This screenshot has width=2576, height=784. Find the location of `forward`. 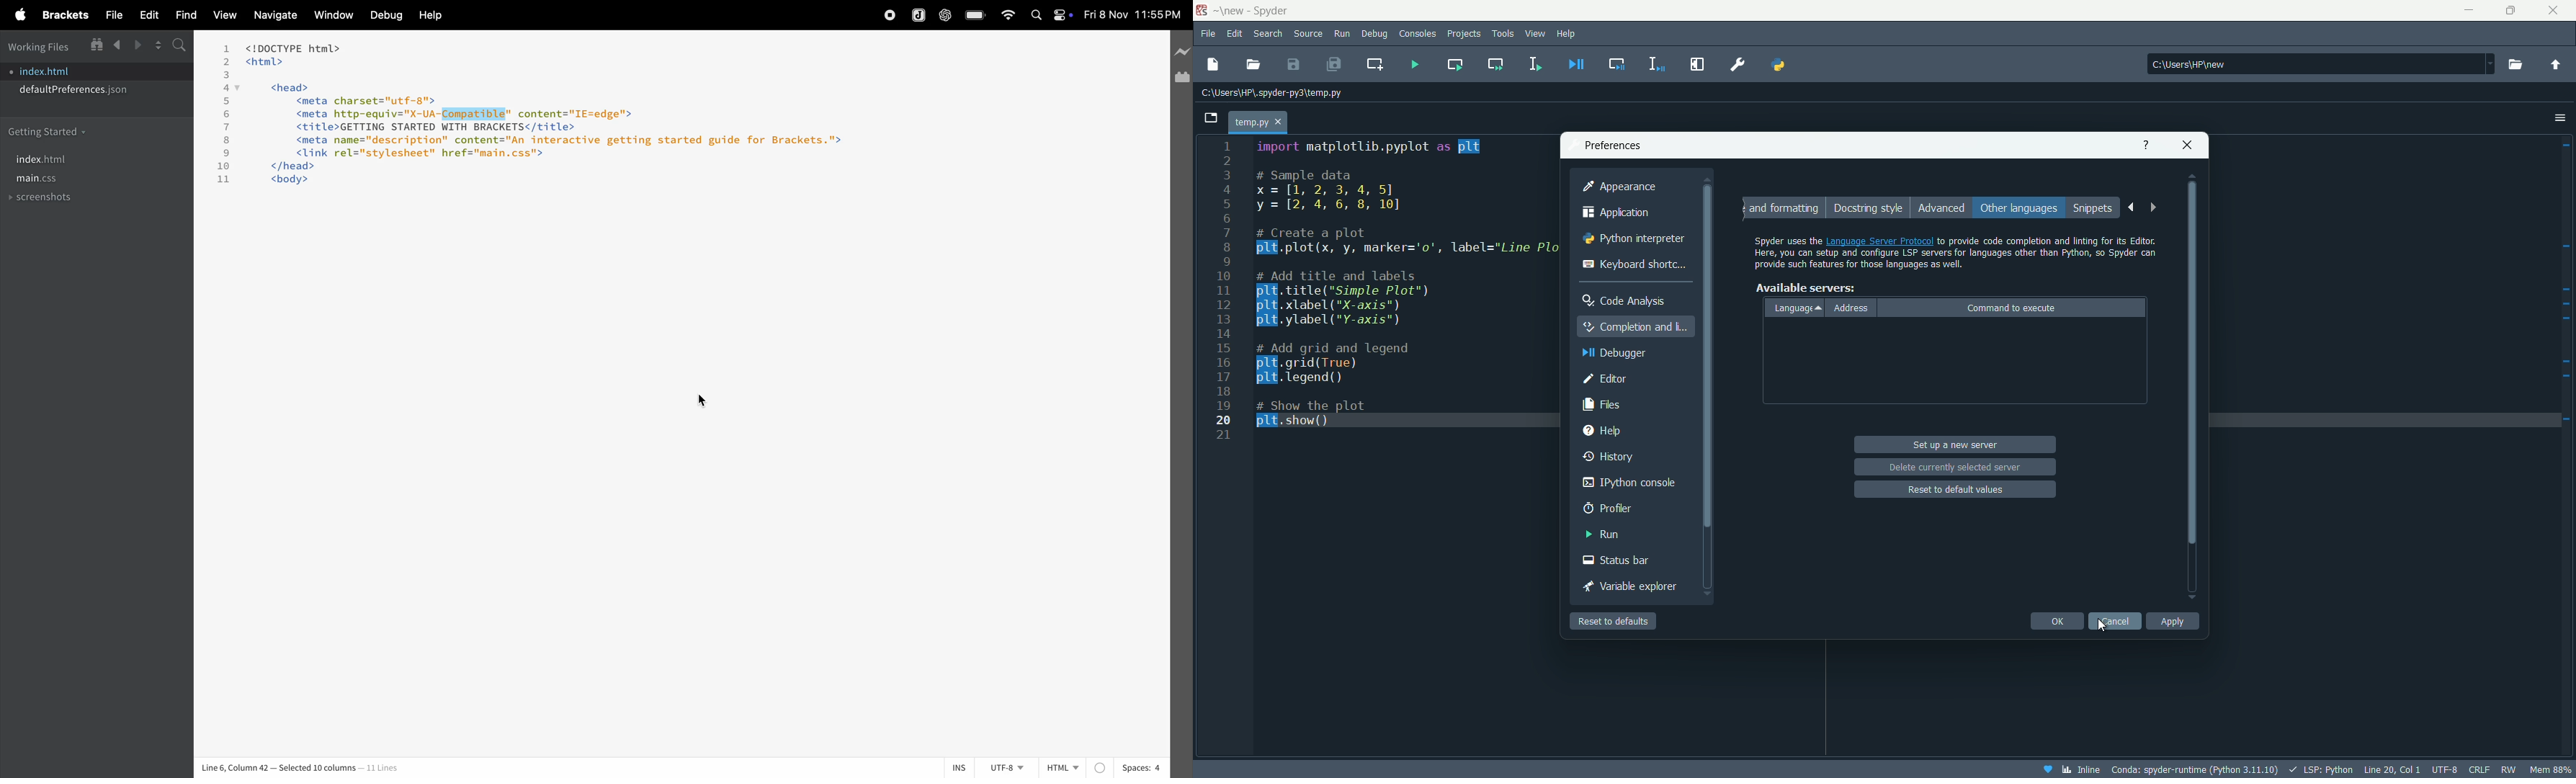

forward is located at coordinates (2155, 209).